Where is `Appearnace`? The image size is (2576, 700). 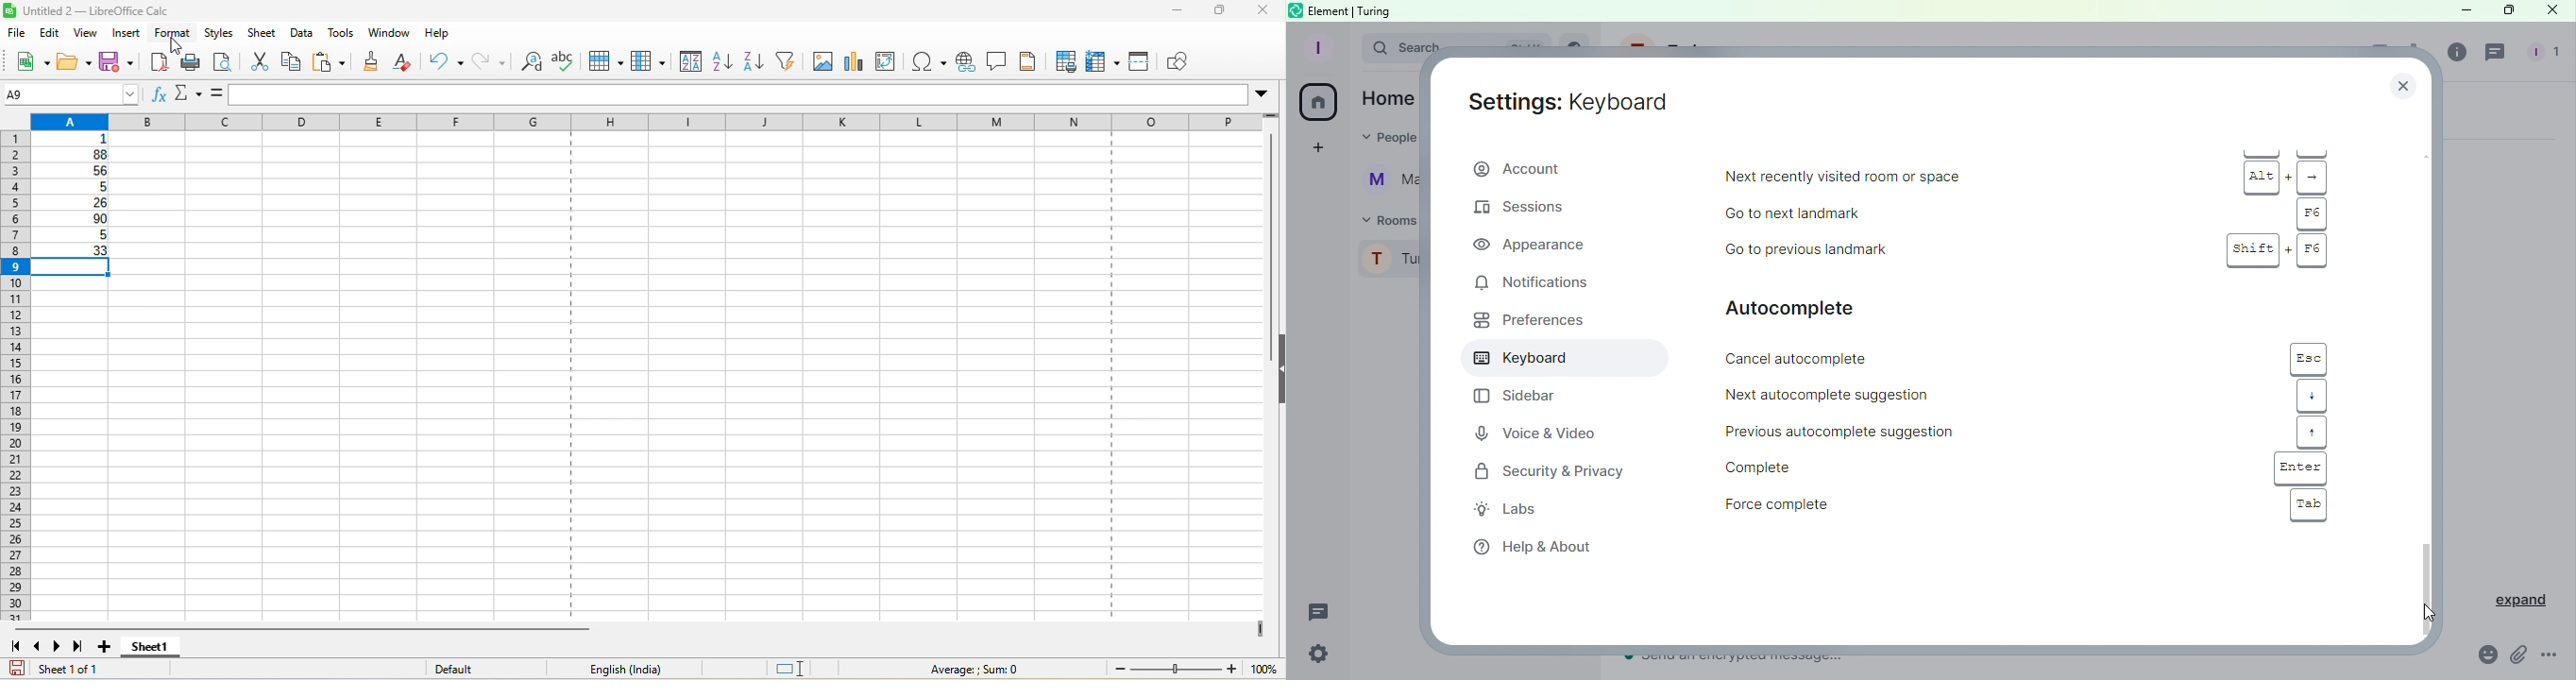 Appearnace is located at coordinates (1534, 245).